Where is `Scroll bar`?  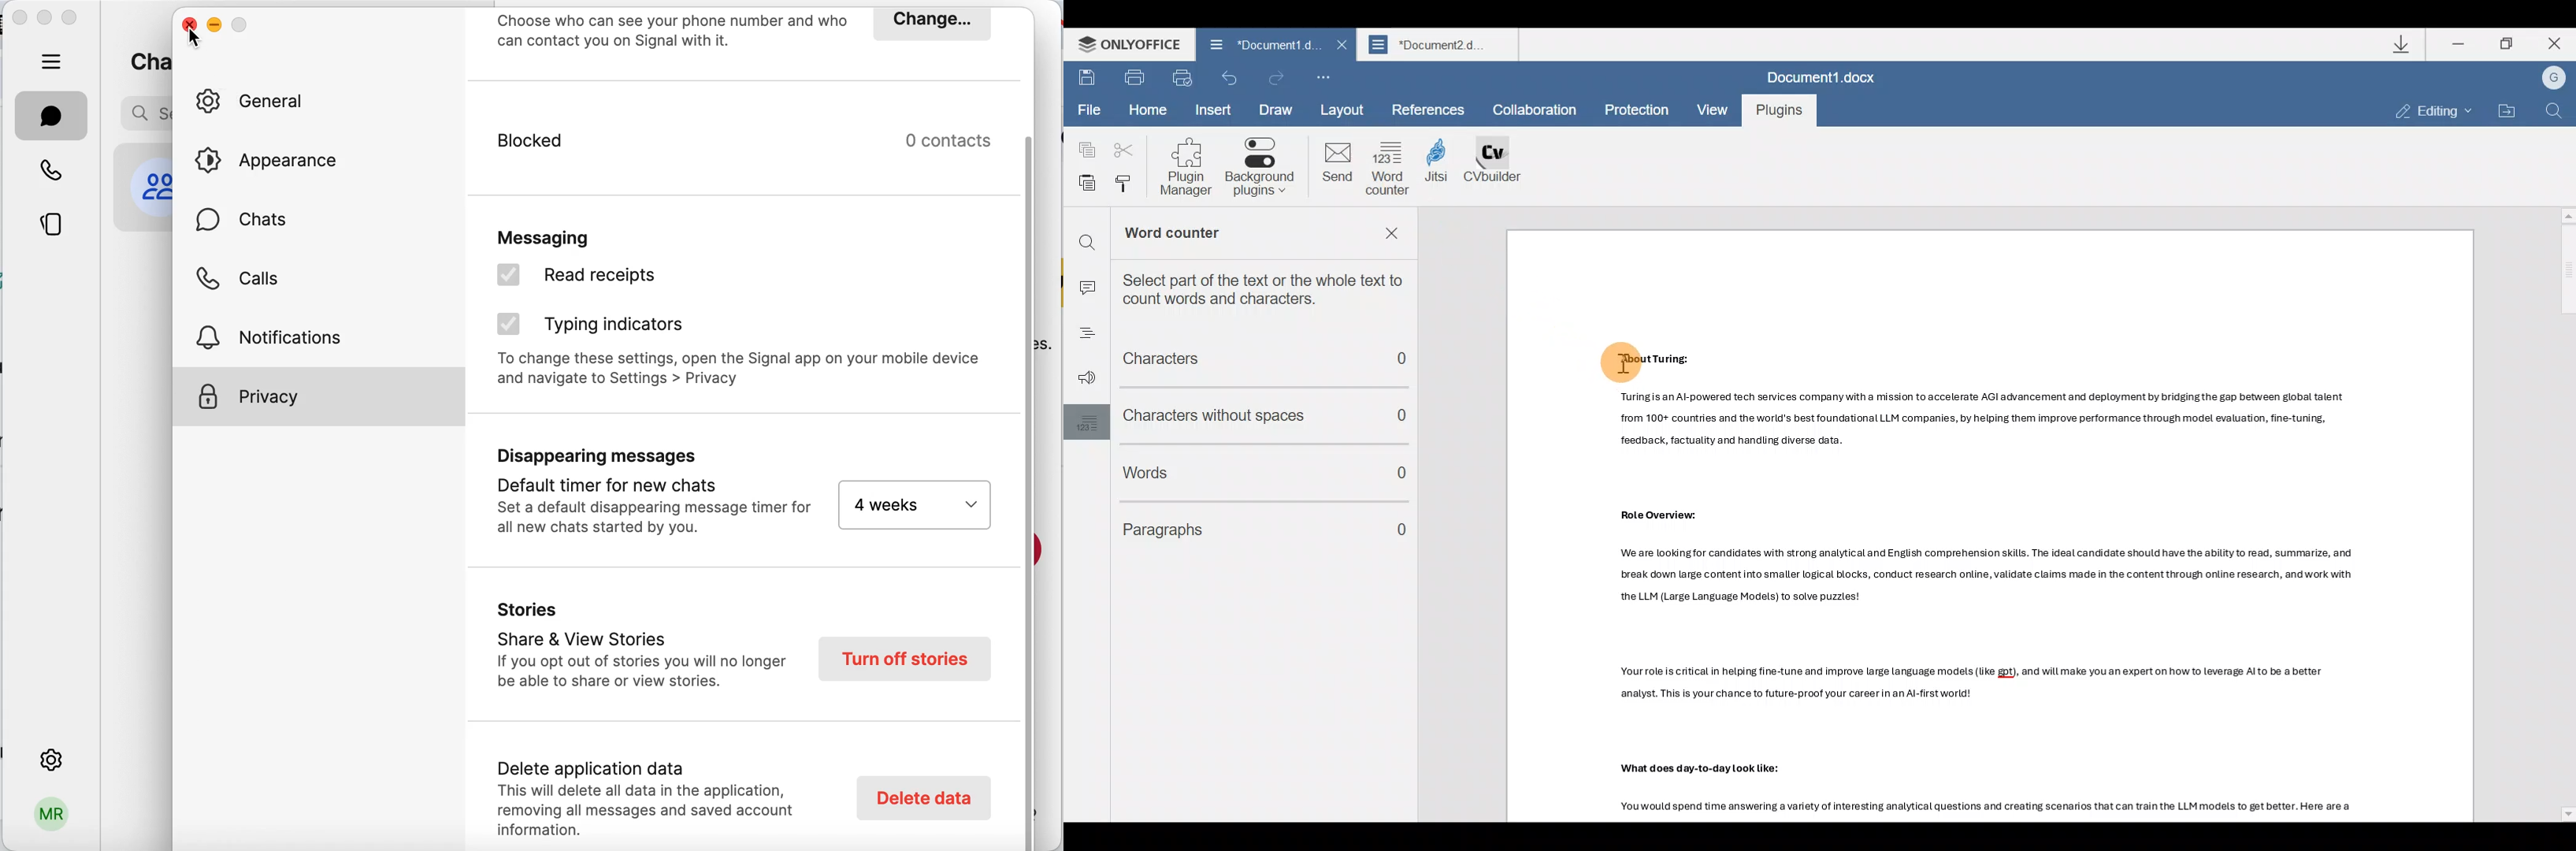 Scroll bar is located at coordinates (2562, 514).